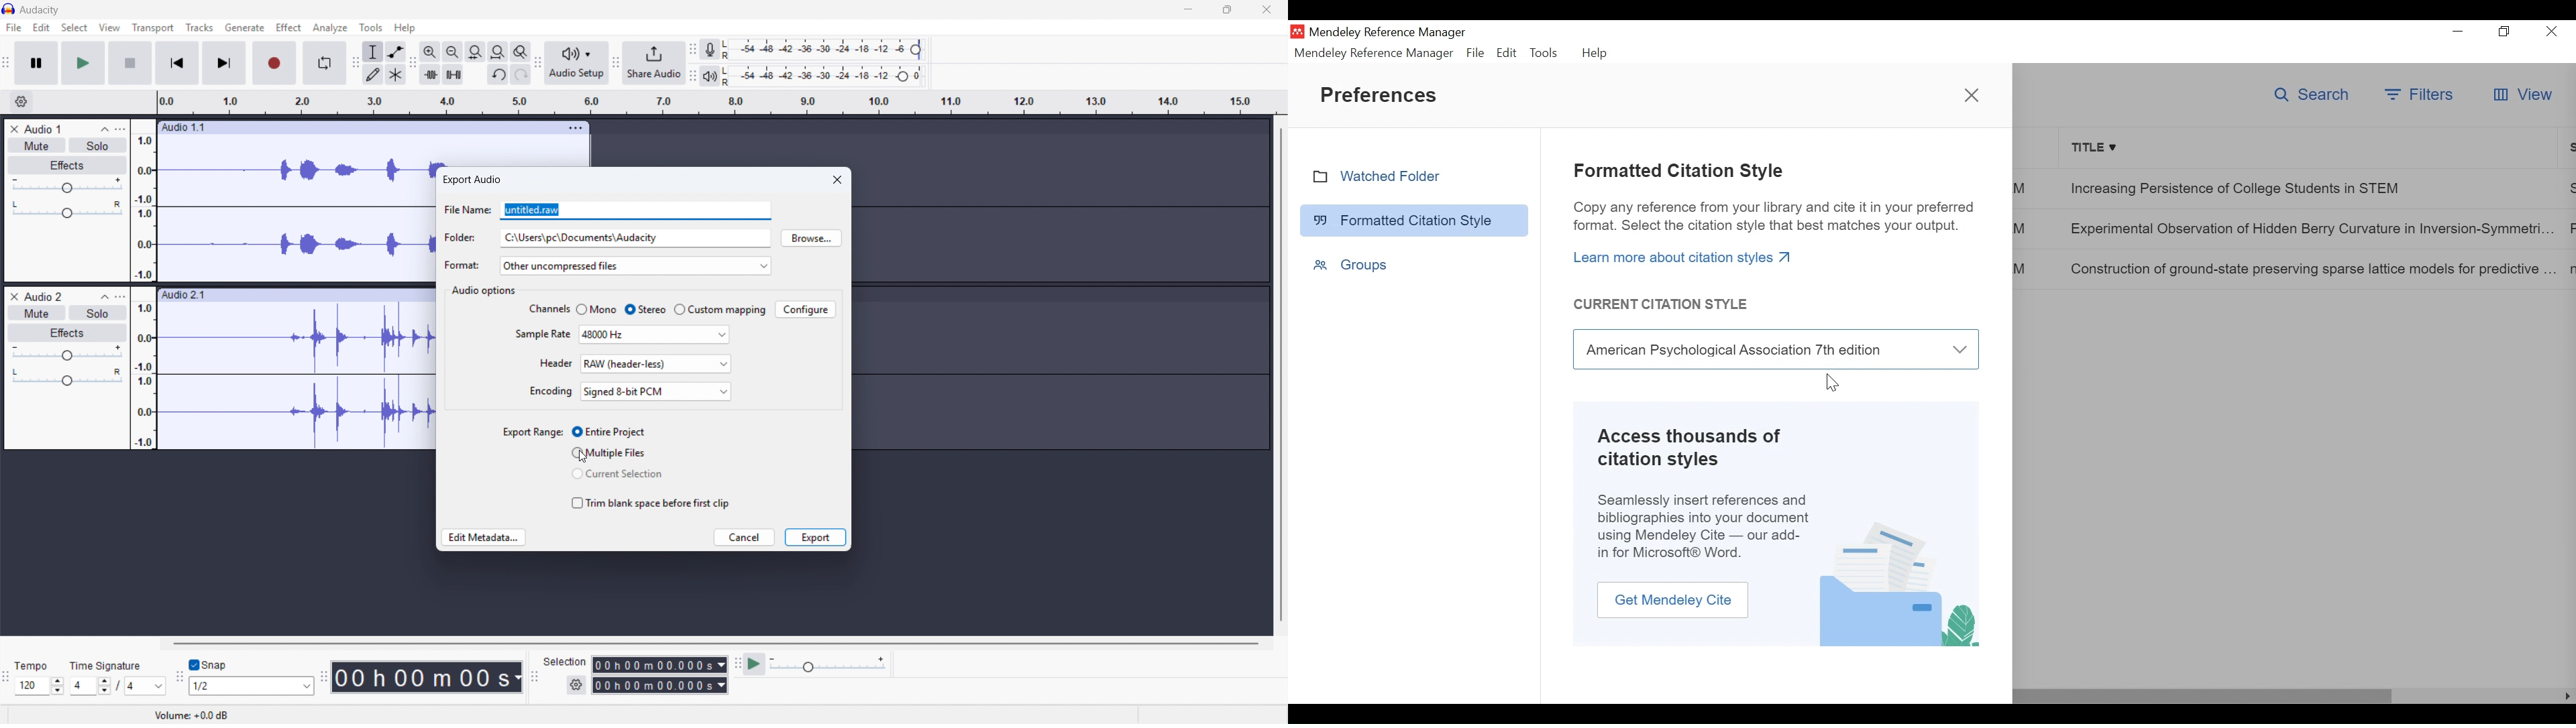 This screenshot has height=728, width=2576. What do you see at coordinates (815, 537) in the screenshot?
I see `Export ` at bounding box center [815, 537].